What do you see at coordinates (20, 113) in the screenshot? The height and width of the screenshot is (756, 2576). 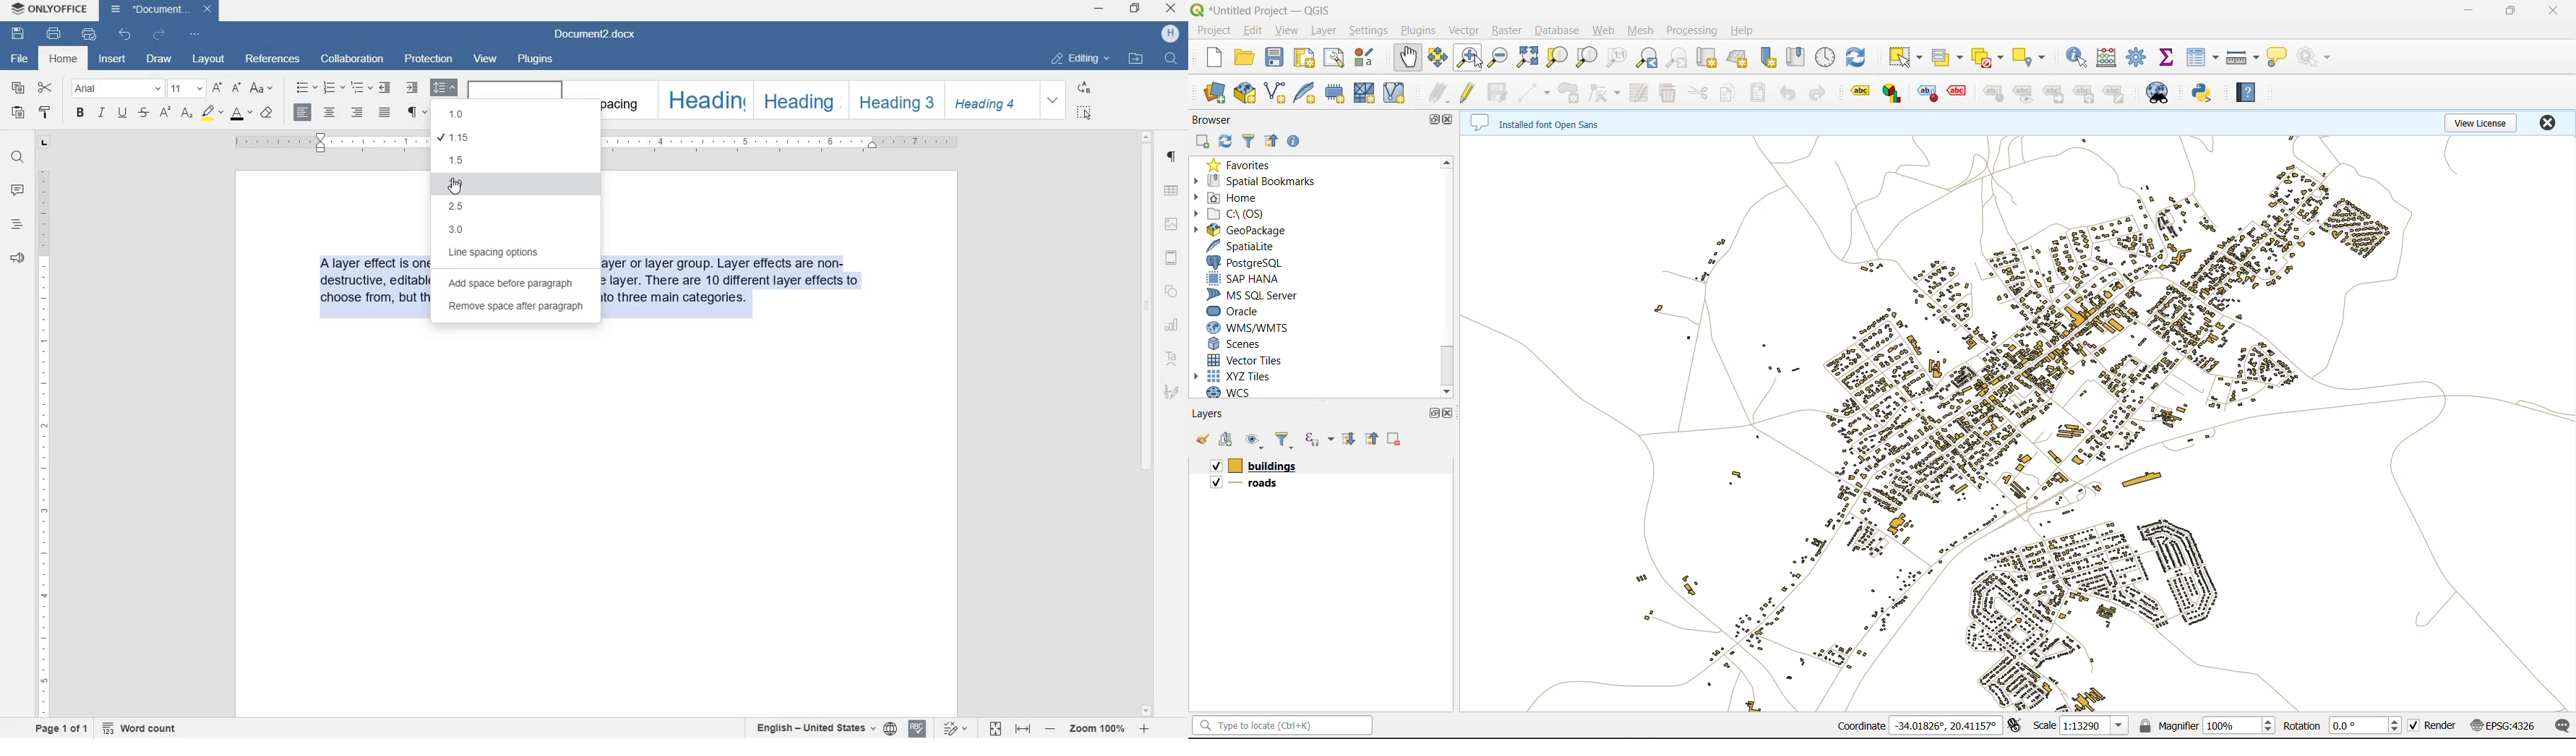 I see `paste` at bounding box center [20, 113].